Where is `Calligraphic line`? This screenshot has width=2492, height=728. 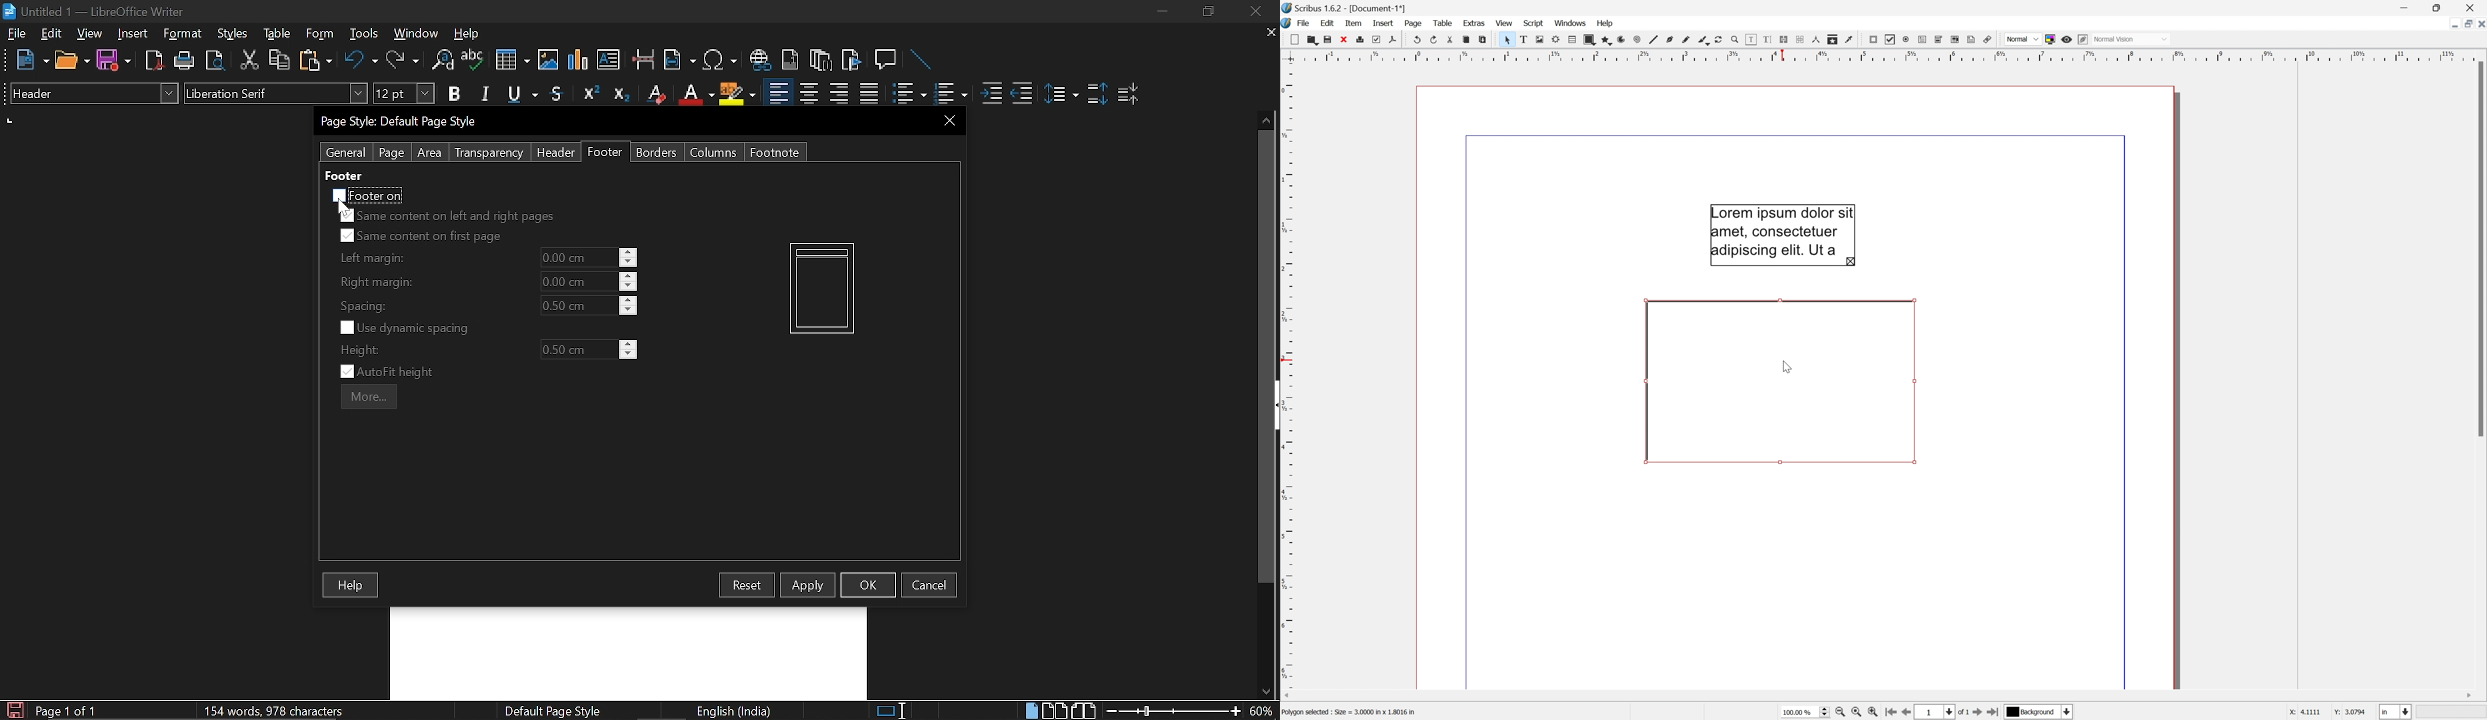 Calligraphic line is located at coordinates (1704, 41).